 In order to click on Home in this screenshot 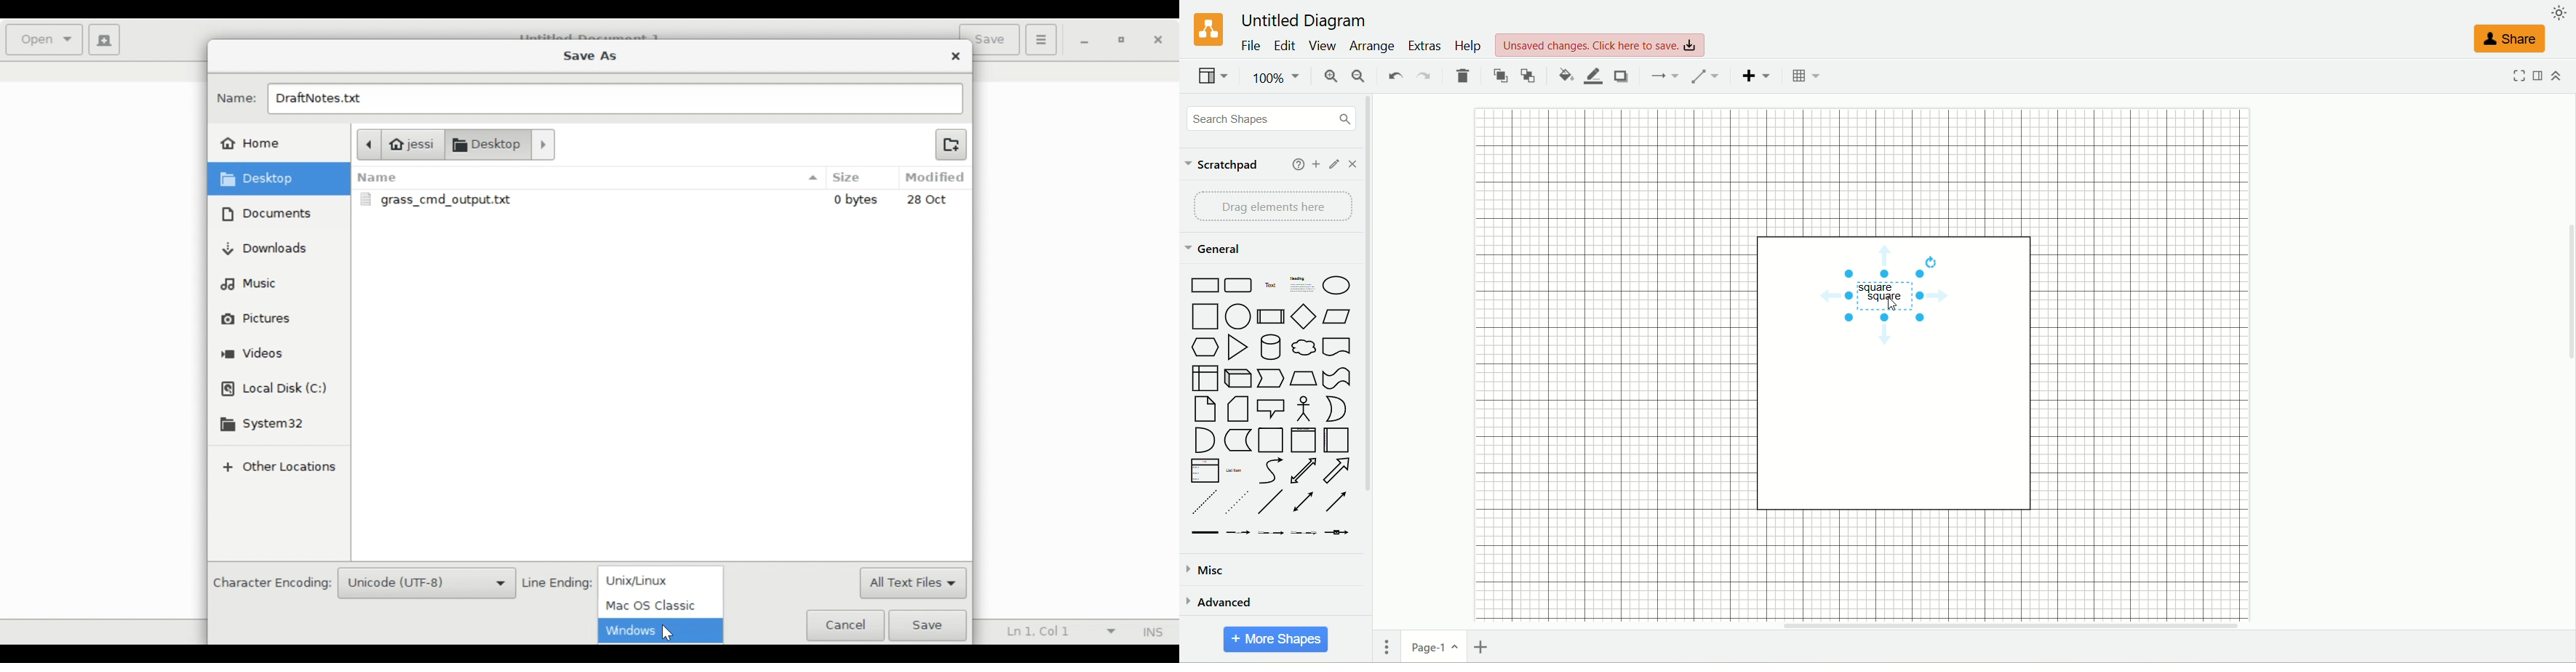, I will do `click(252, 142)`.